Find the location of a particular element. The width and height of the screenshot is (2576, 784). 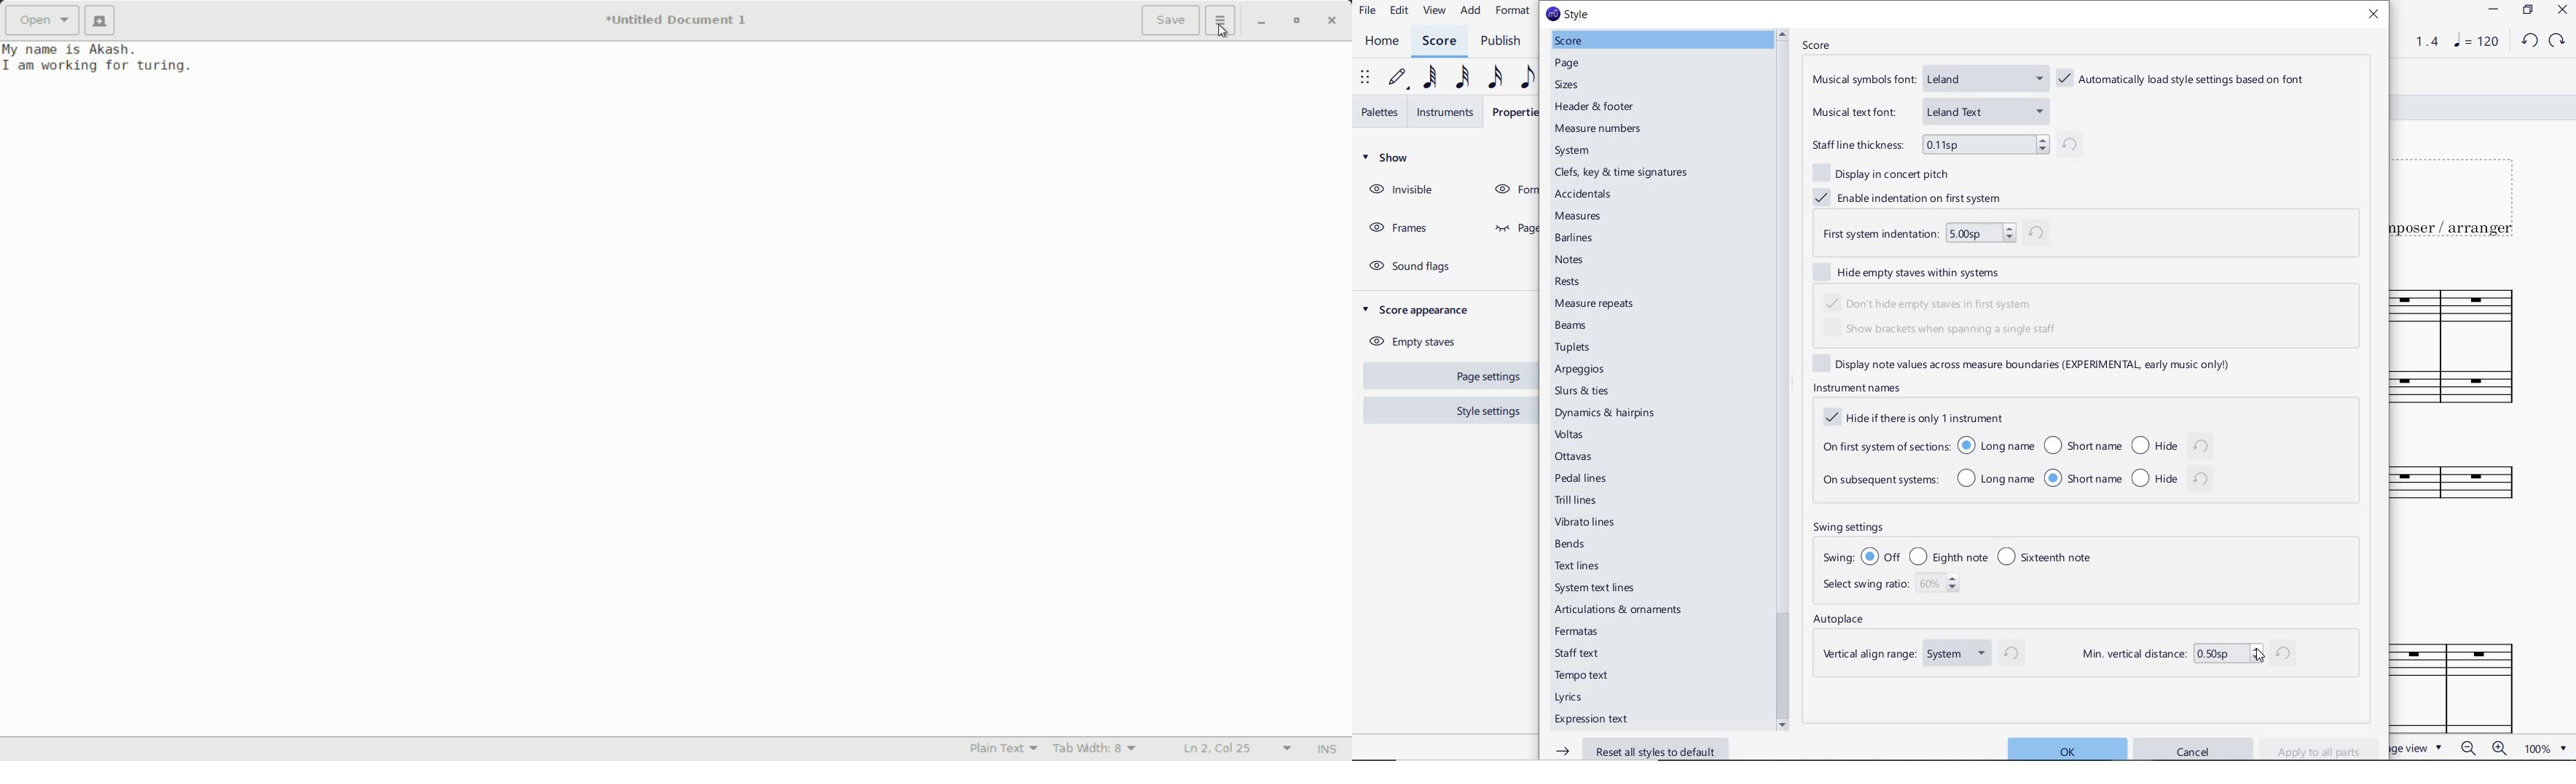

reset all styles to default is located at coordinates (1630, 749).